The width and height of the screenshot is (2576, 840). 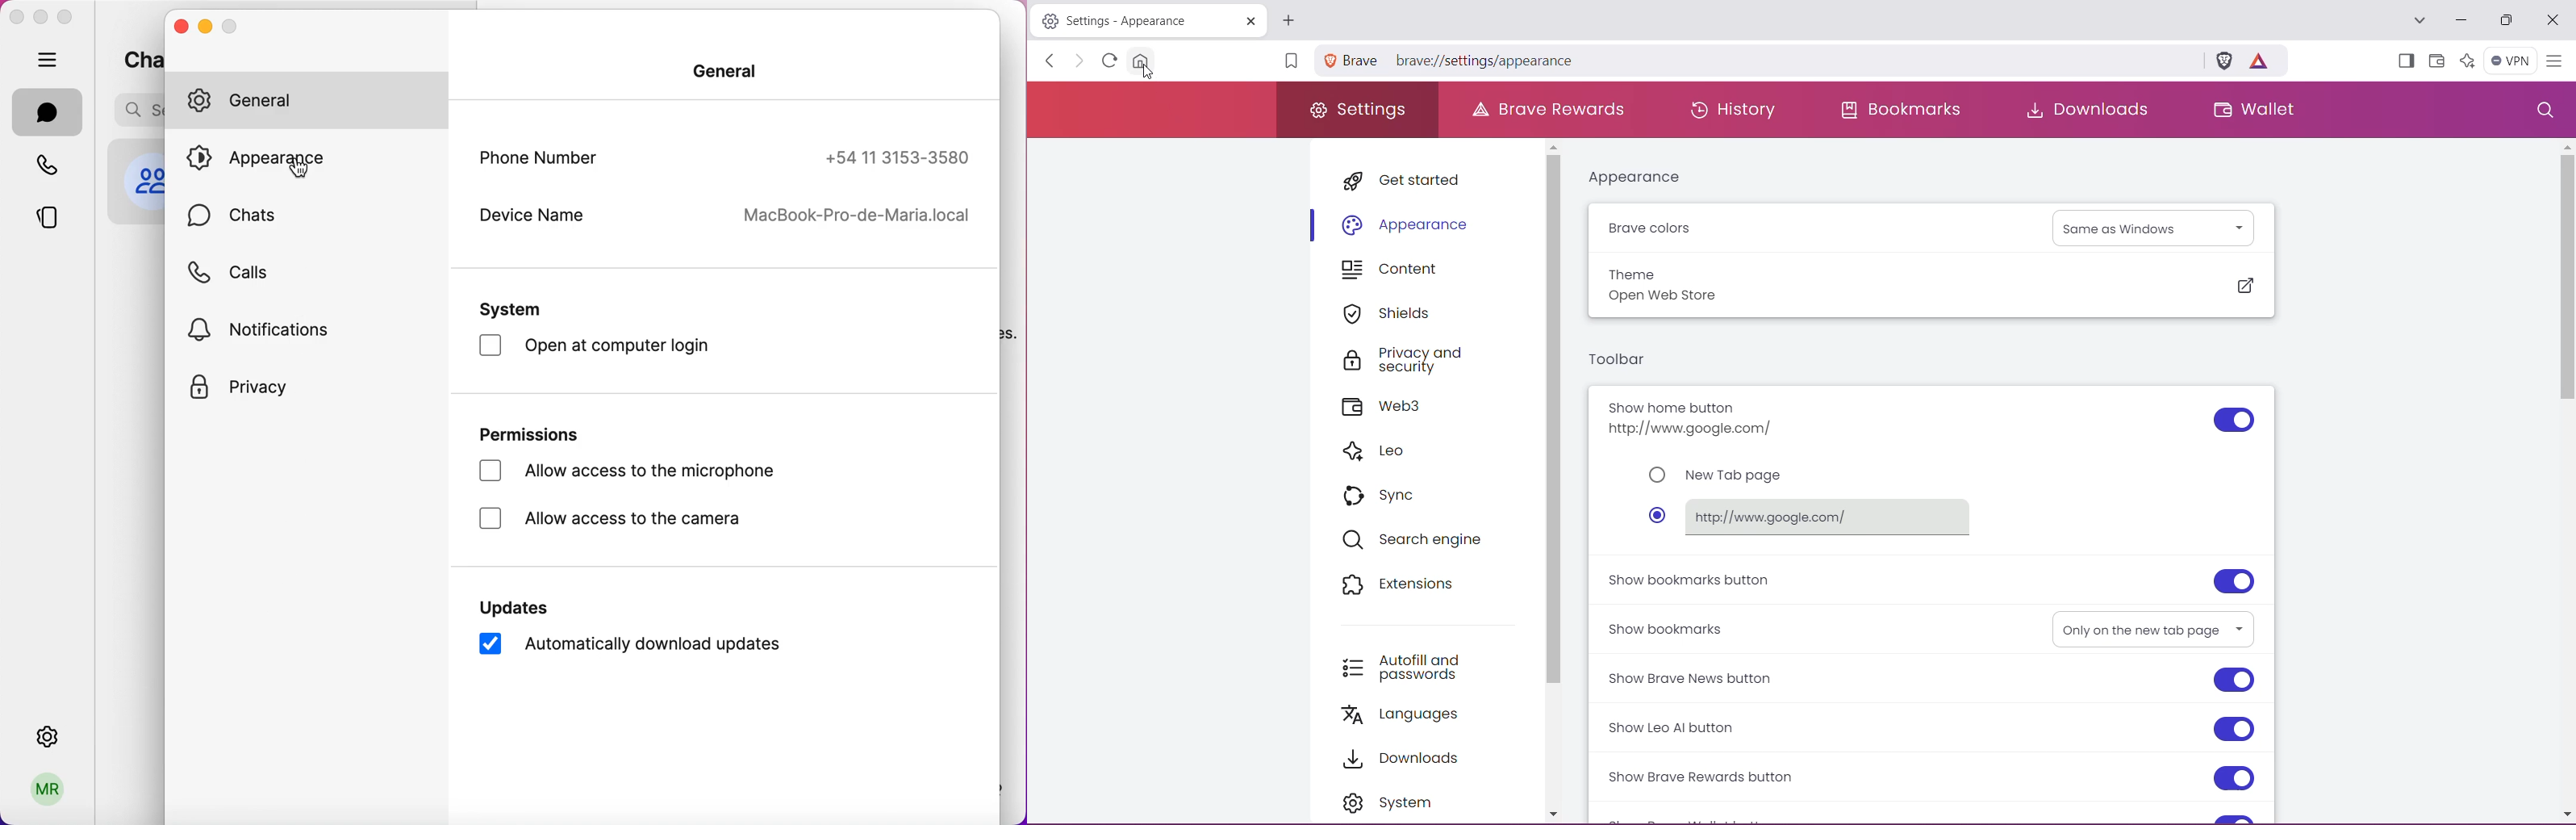 What do you see at coordinates (52, 793) in the screenshot?
I see `user` at bounding box center [52, 793].